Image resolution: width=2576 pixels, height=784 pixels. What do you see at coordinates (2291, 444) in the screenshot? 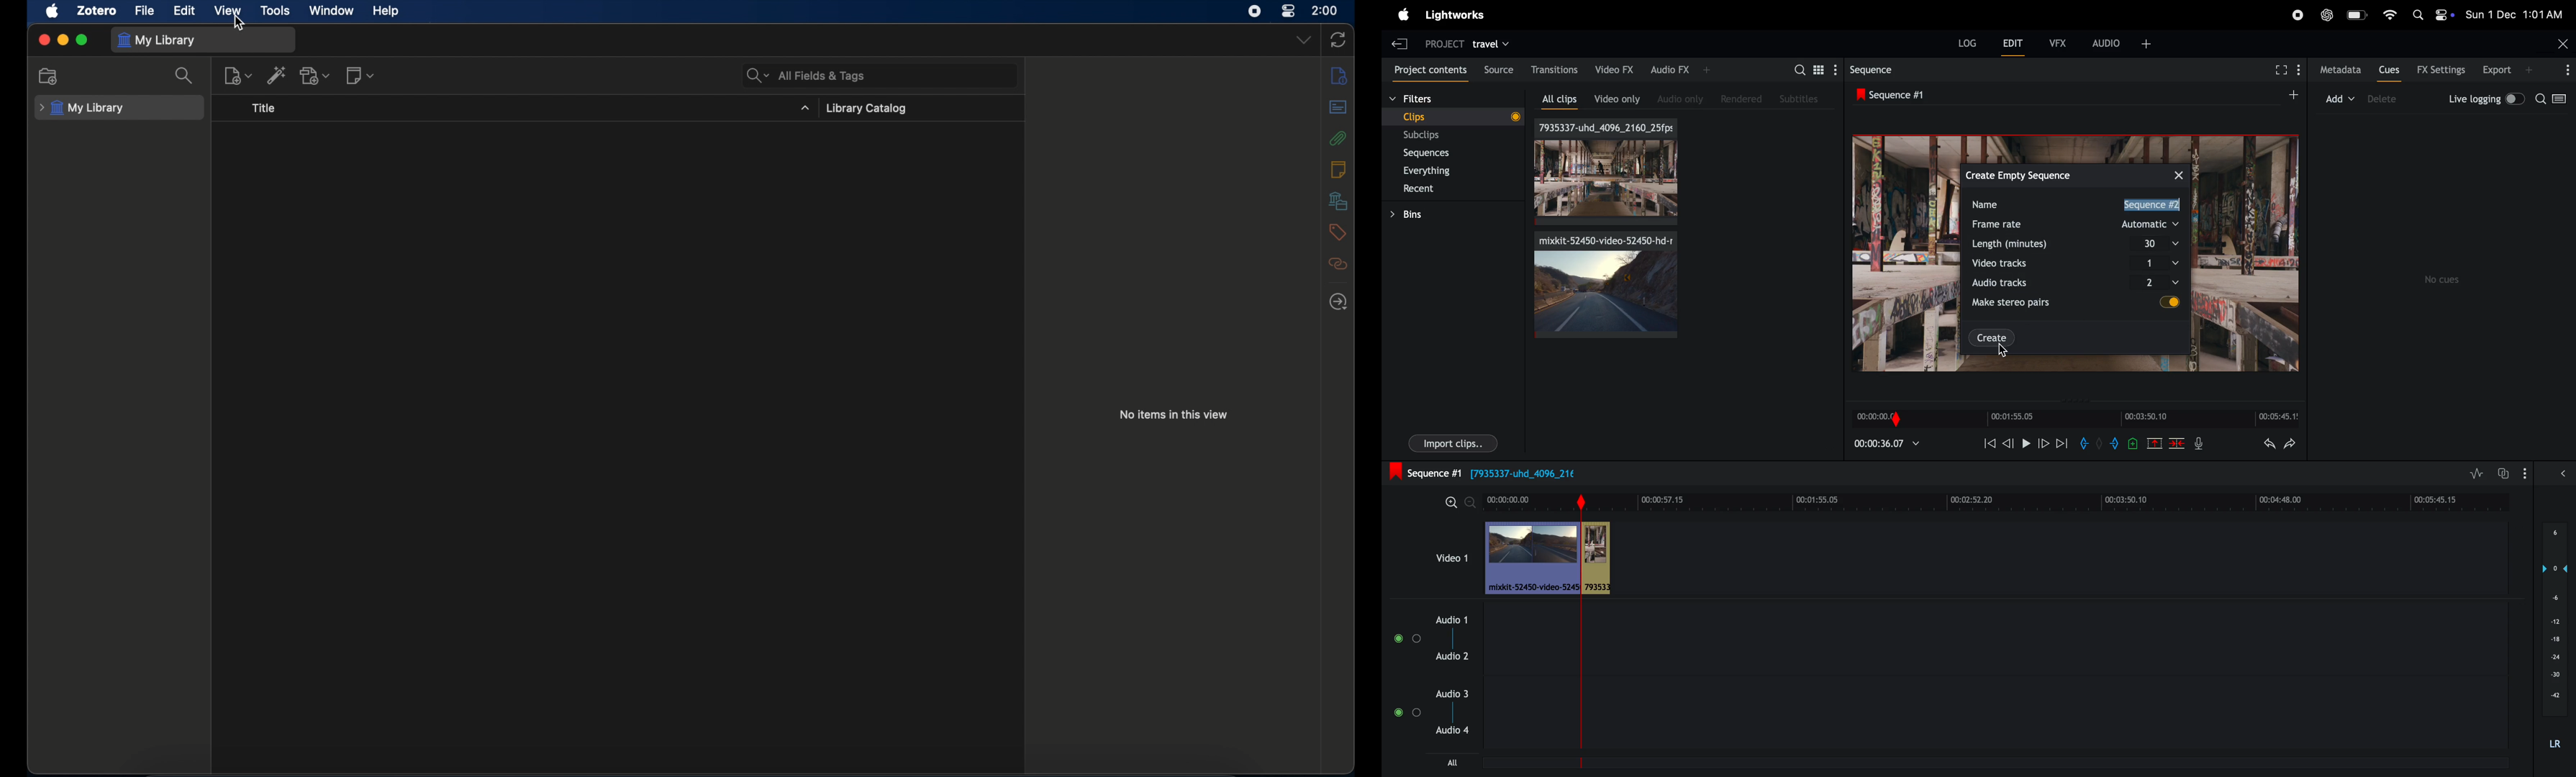
I see `redo` at bounding box center [2291, 444].